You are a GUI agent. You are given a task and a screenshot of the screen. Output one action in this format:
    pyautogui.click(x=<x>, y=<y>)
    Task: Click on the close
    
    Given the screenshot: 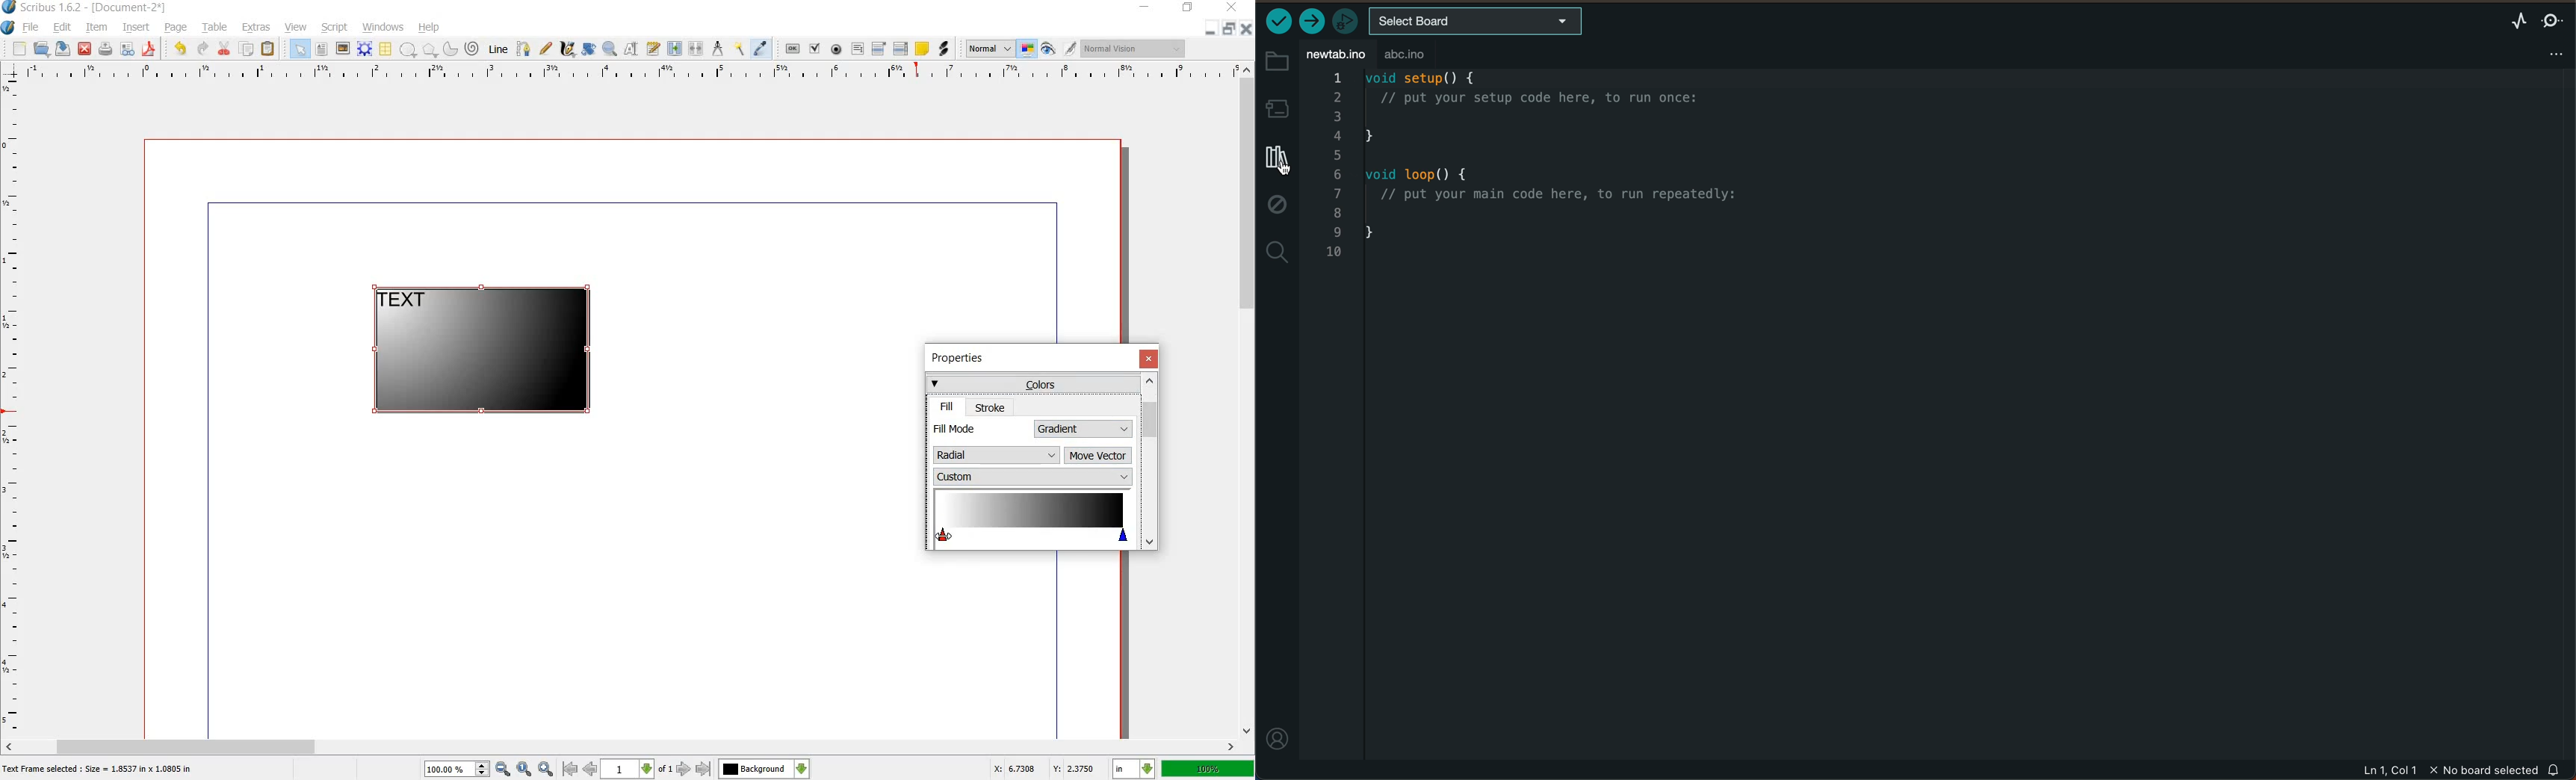 What is the action you would take?
    pyautogui.click(x=1245, y=28)
    